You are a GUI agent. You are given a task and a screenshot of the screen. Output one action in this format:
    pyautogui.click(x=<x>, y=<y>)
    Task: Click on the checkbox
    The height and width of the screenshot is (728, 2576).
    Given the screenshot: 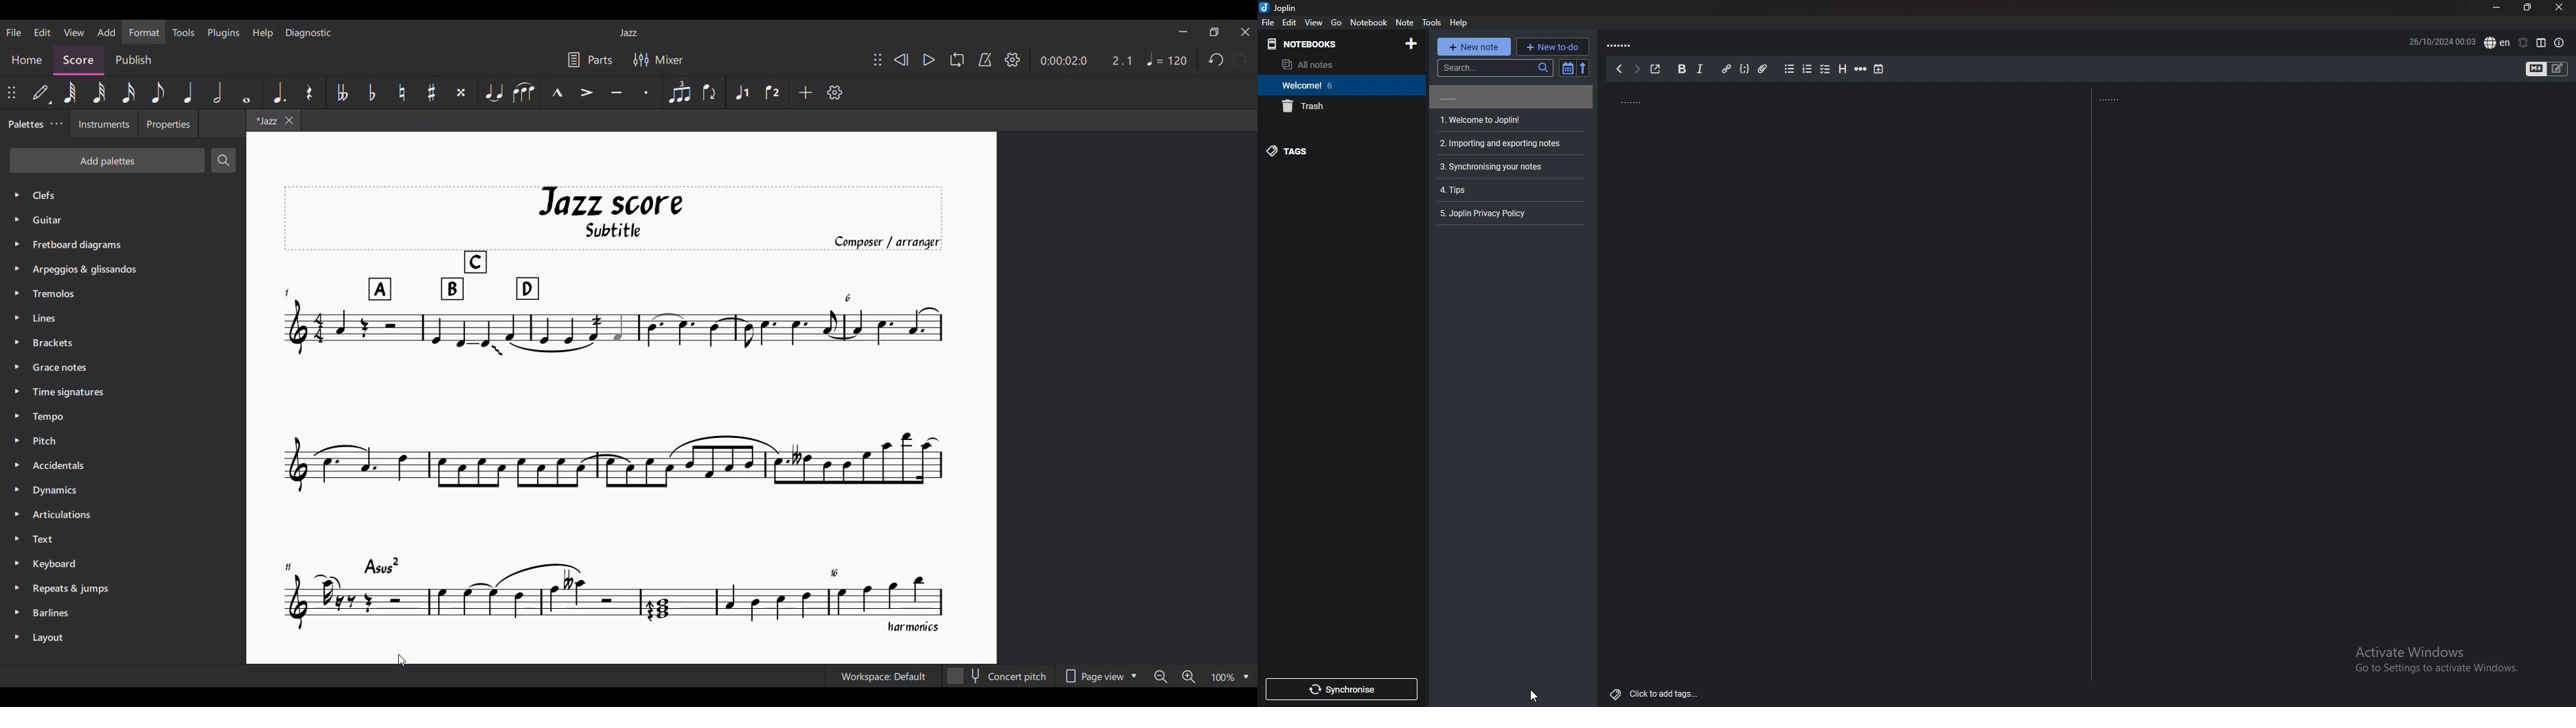 What is the action you would take?
    pyautogui.click(x=1825, y=68)
    